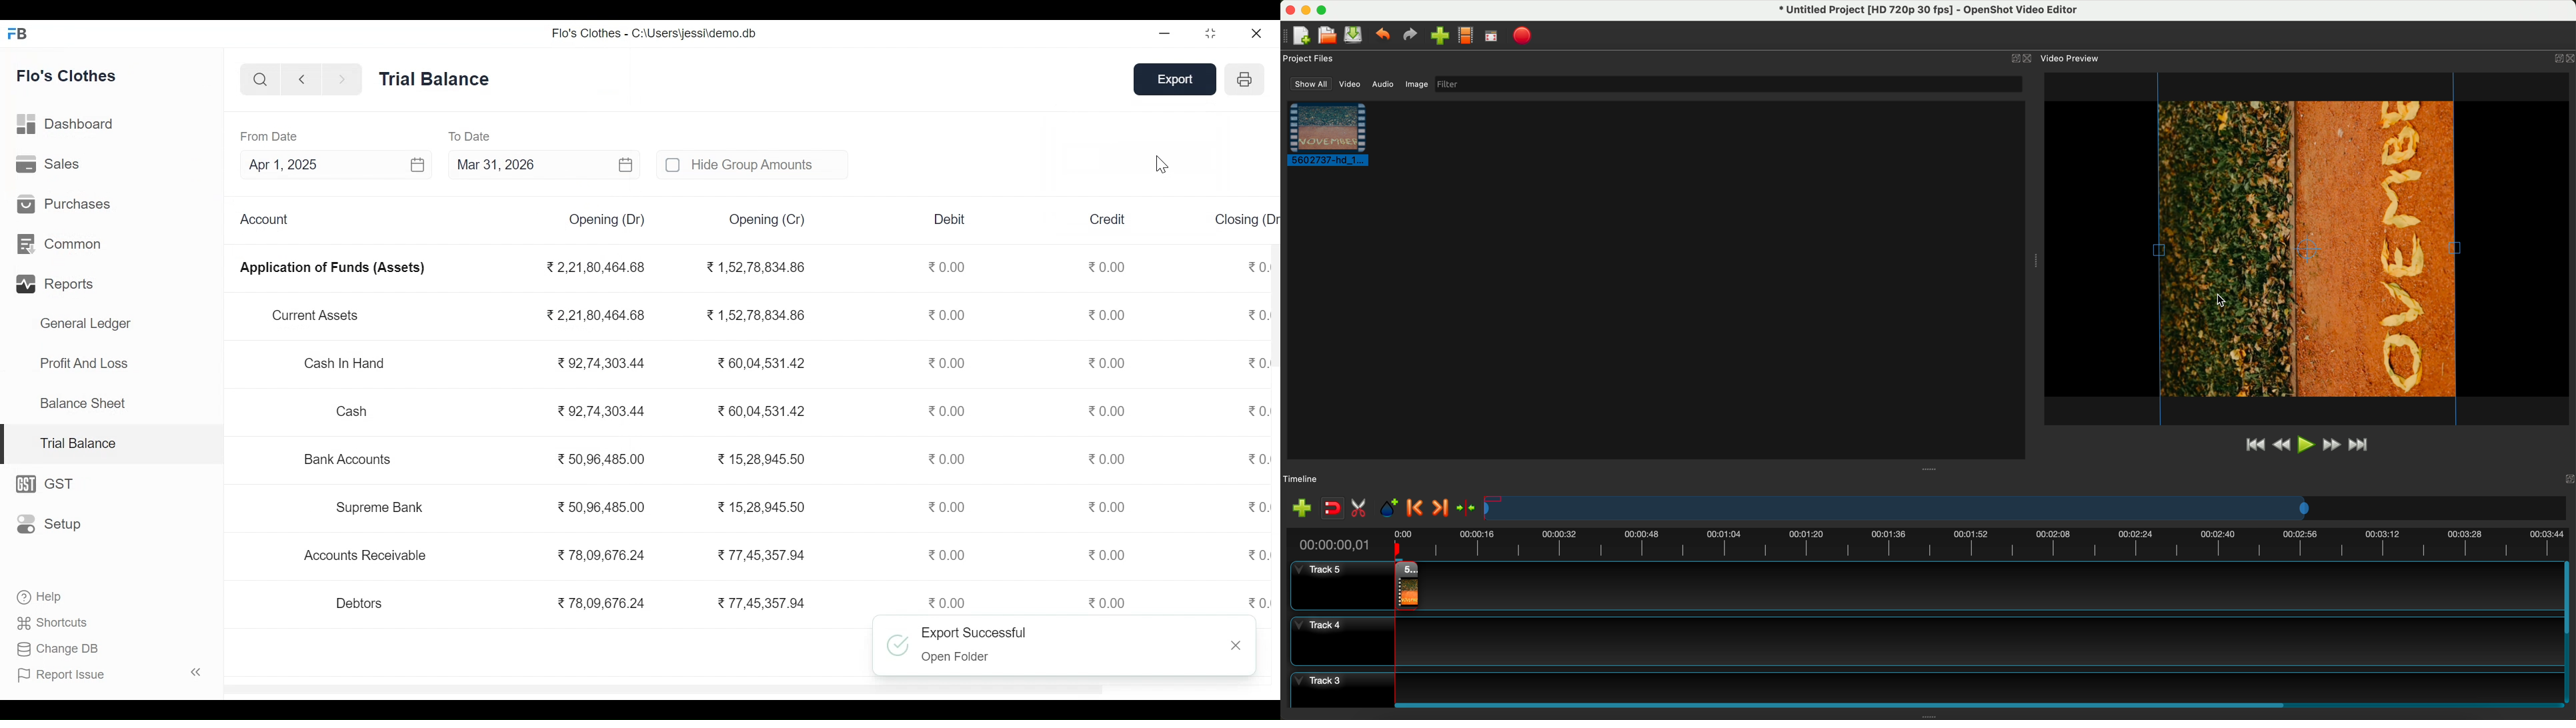  What do you see at coordinates (1108, 218) in the screenshot?
I see `Credit` at bounding box center [1108, 218].